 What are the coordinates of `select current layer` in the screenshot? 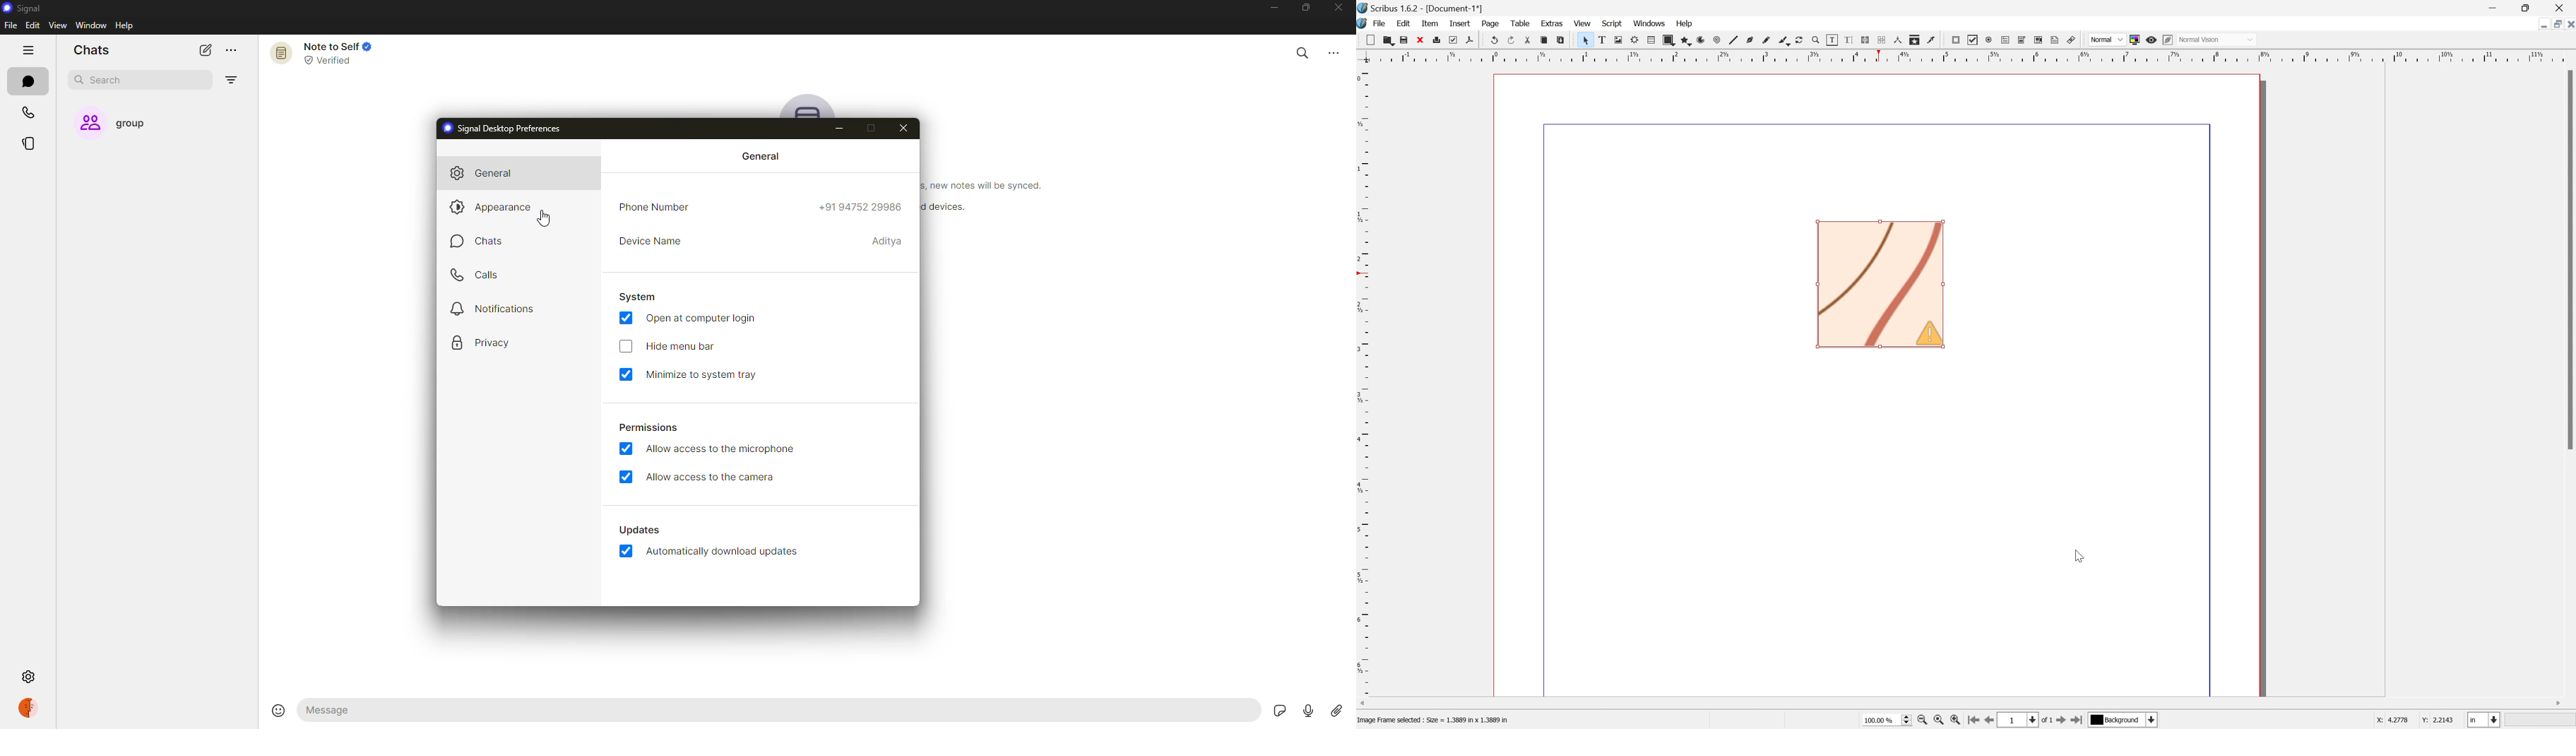 It's located at (2125, 721).